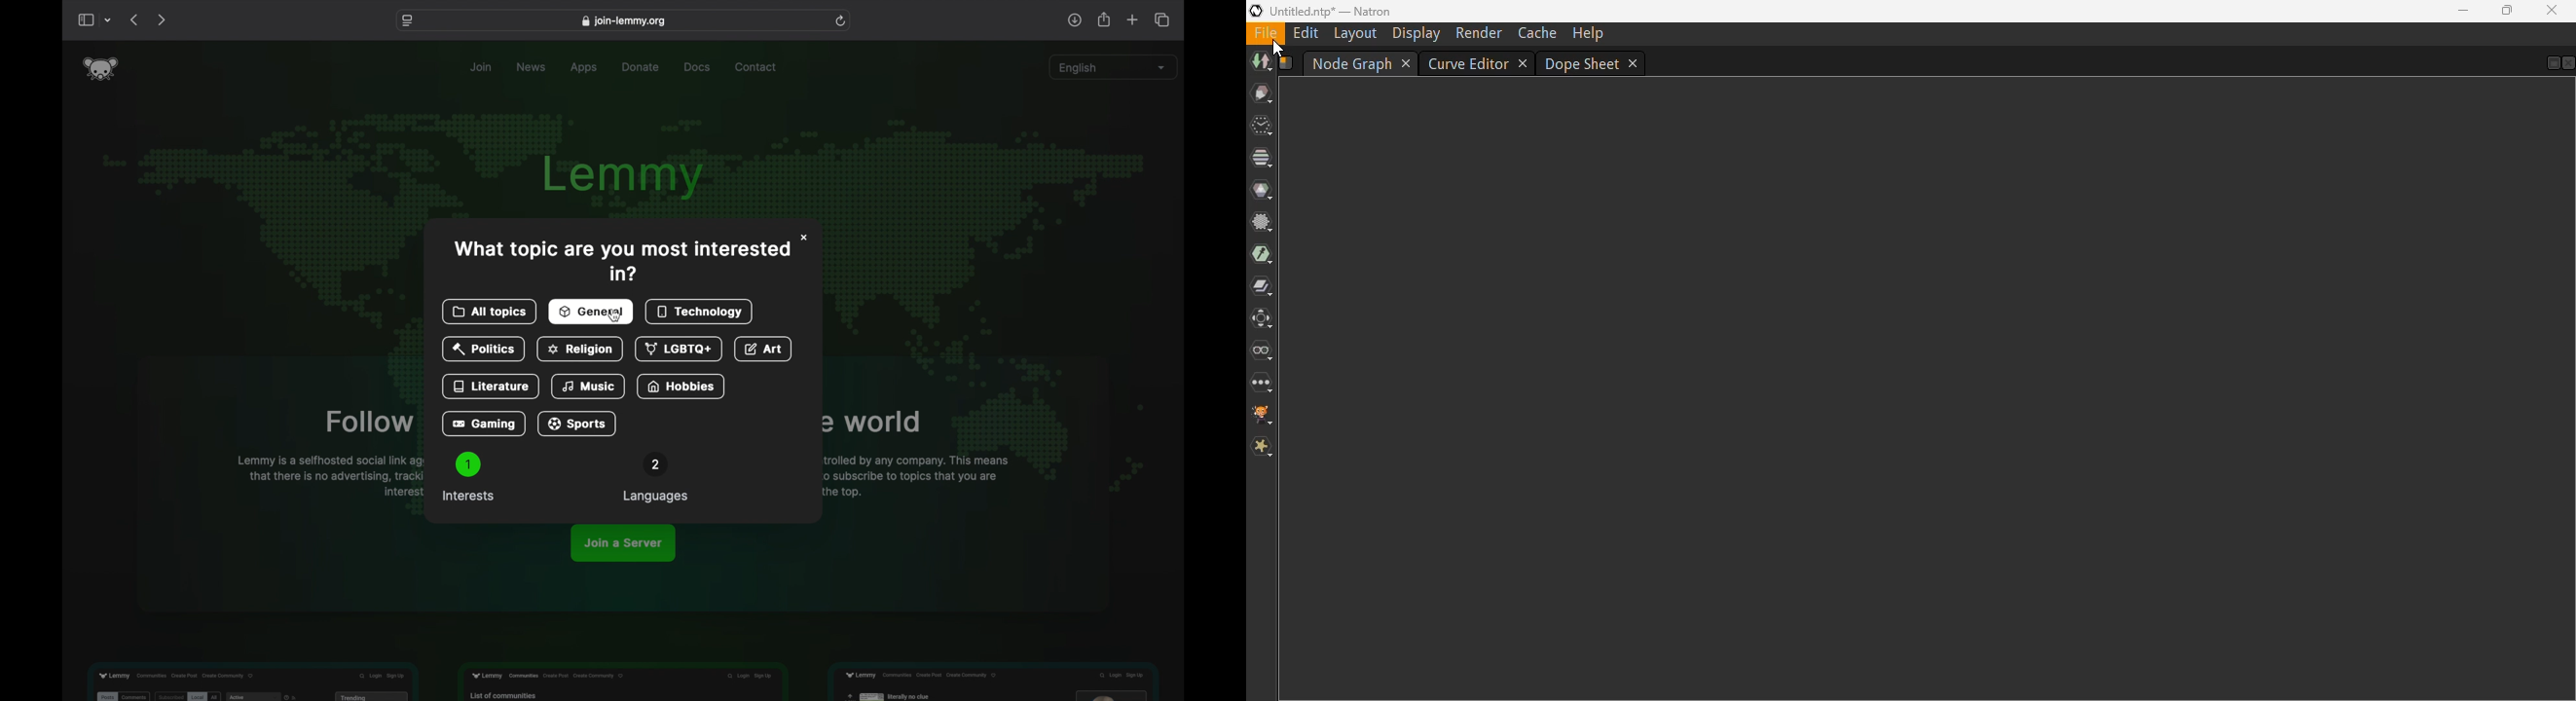 The image size is (2576, 728). Describe the element at coordinates (532, 68) in the screenshot. I see `news` at that location.